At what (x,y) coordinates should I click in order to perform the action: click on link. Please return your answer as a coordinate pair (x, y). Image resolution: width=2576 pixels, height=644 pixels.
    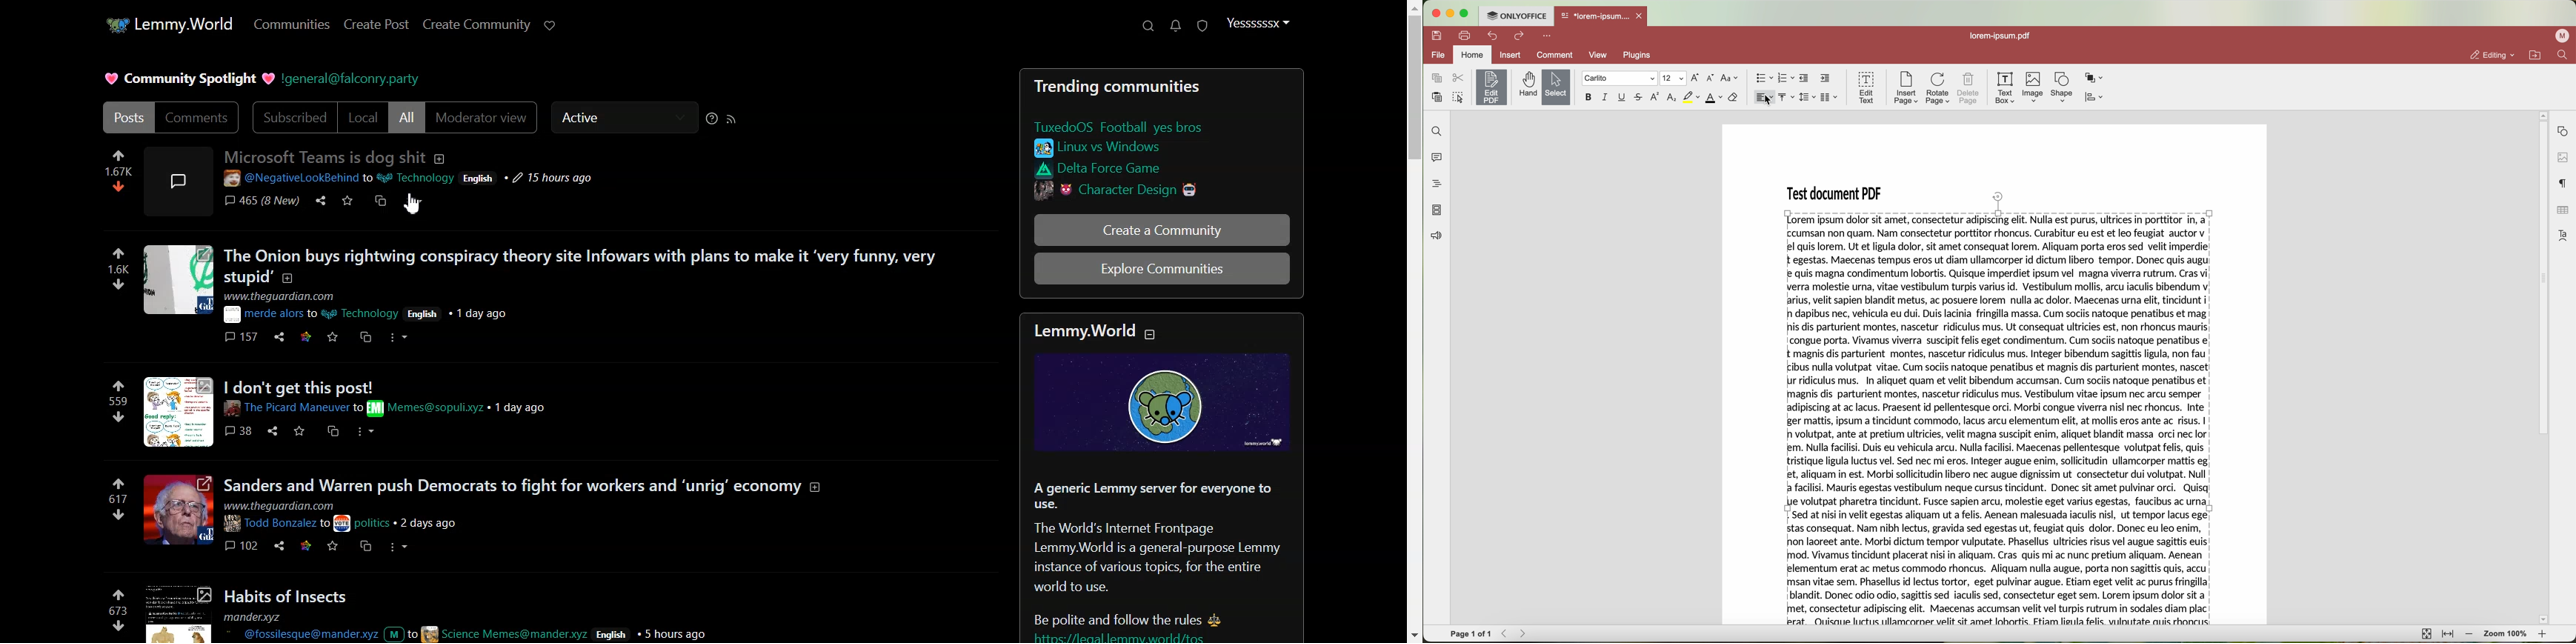
    Looking at the image, I should click on (1136, 127).